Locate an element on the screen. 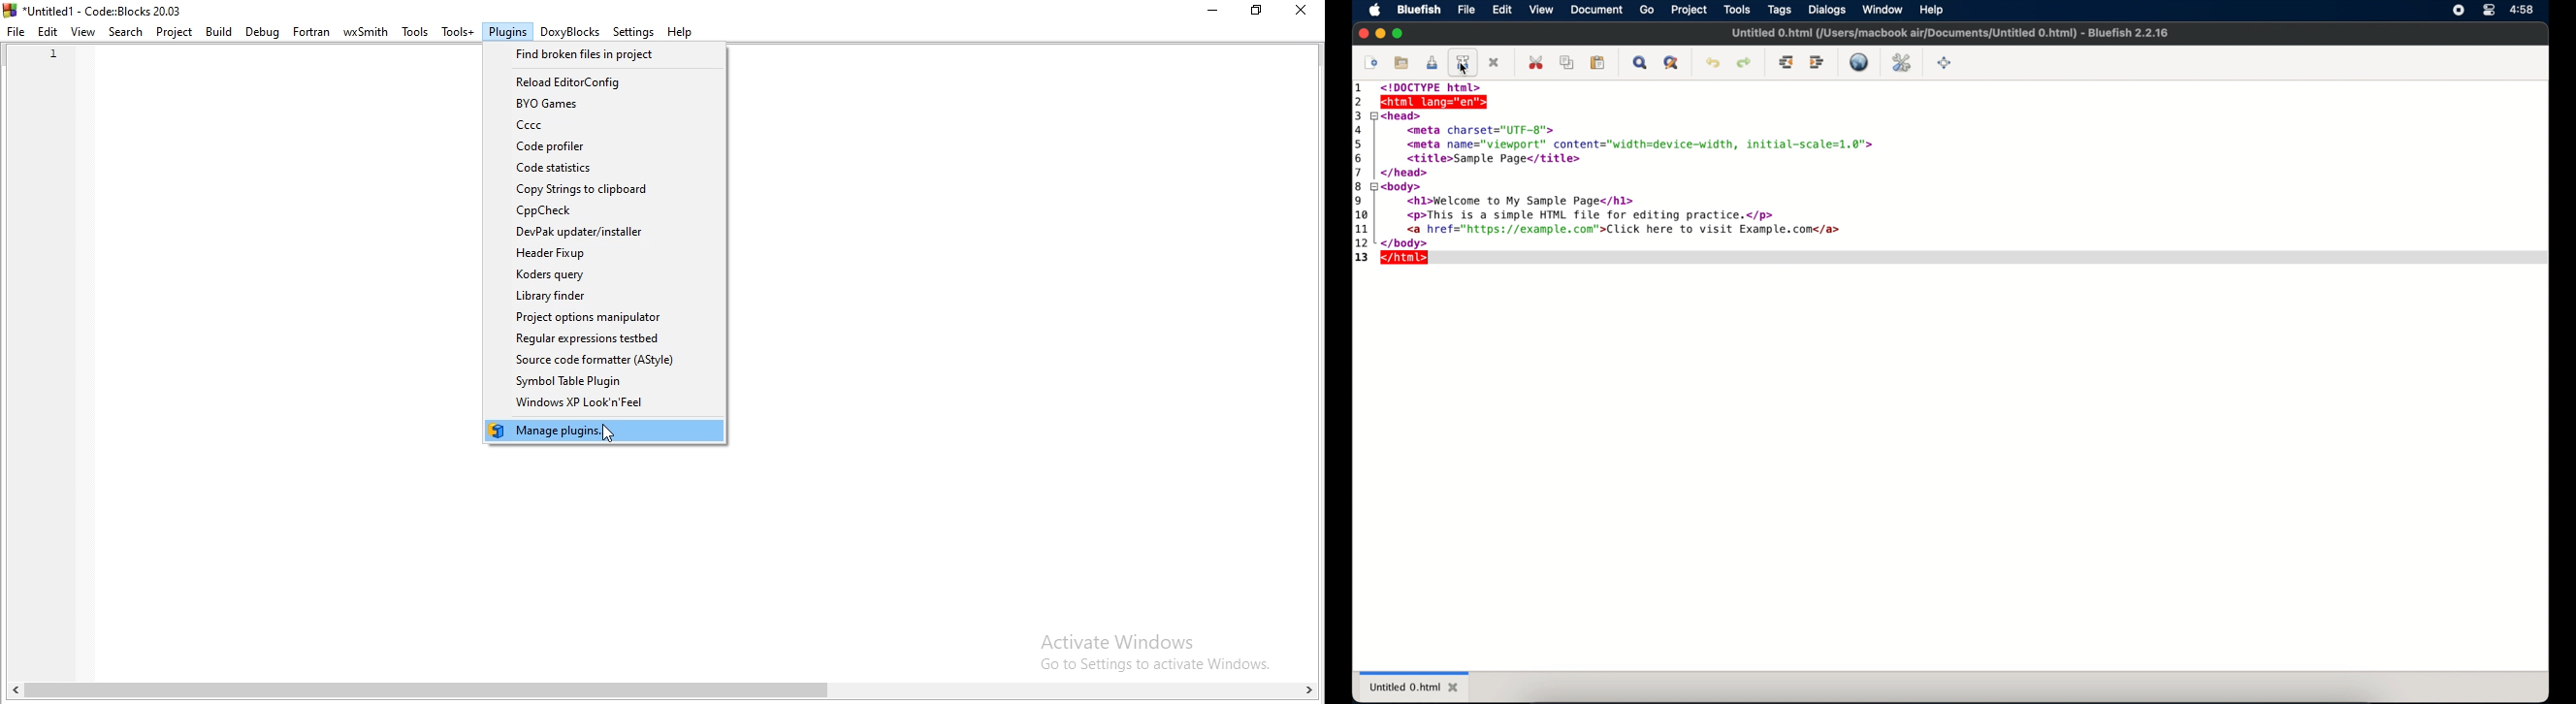  new is located at coordinates (1371, 63).